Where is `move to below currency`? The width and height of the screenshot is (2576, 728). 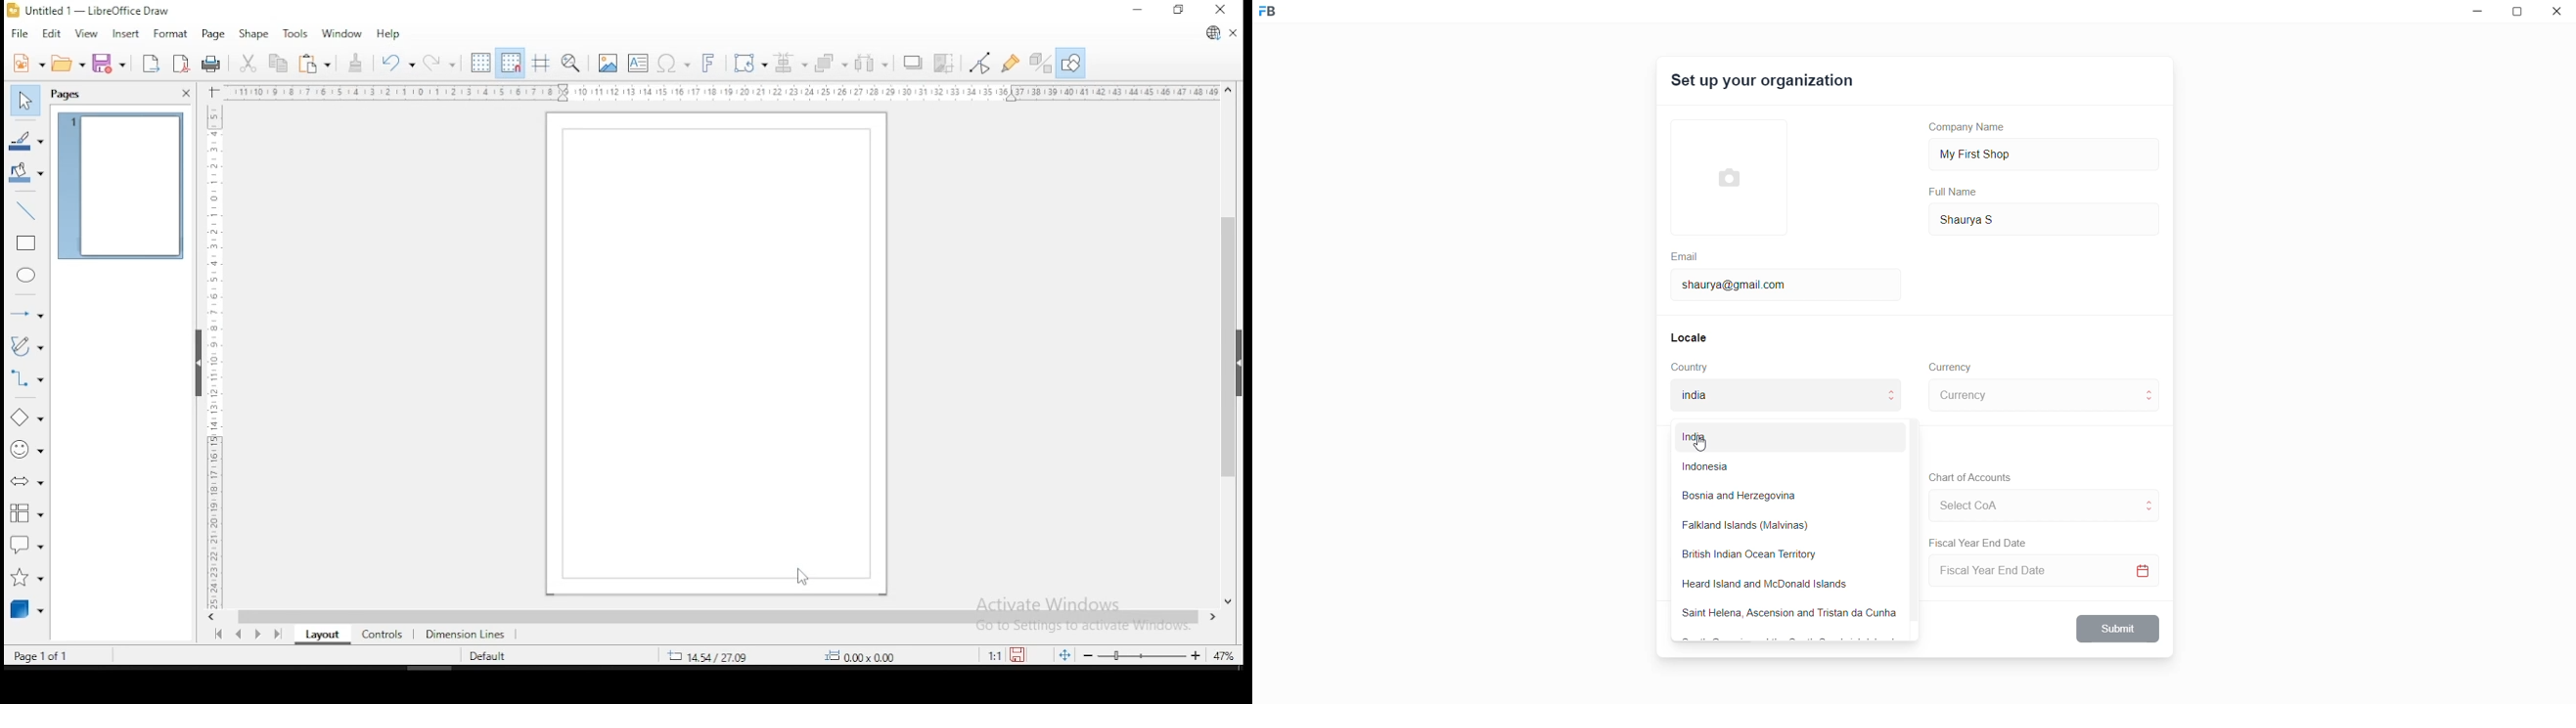
move to below currency is located at coordinates (2153, 402).